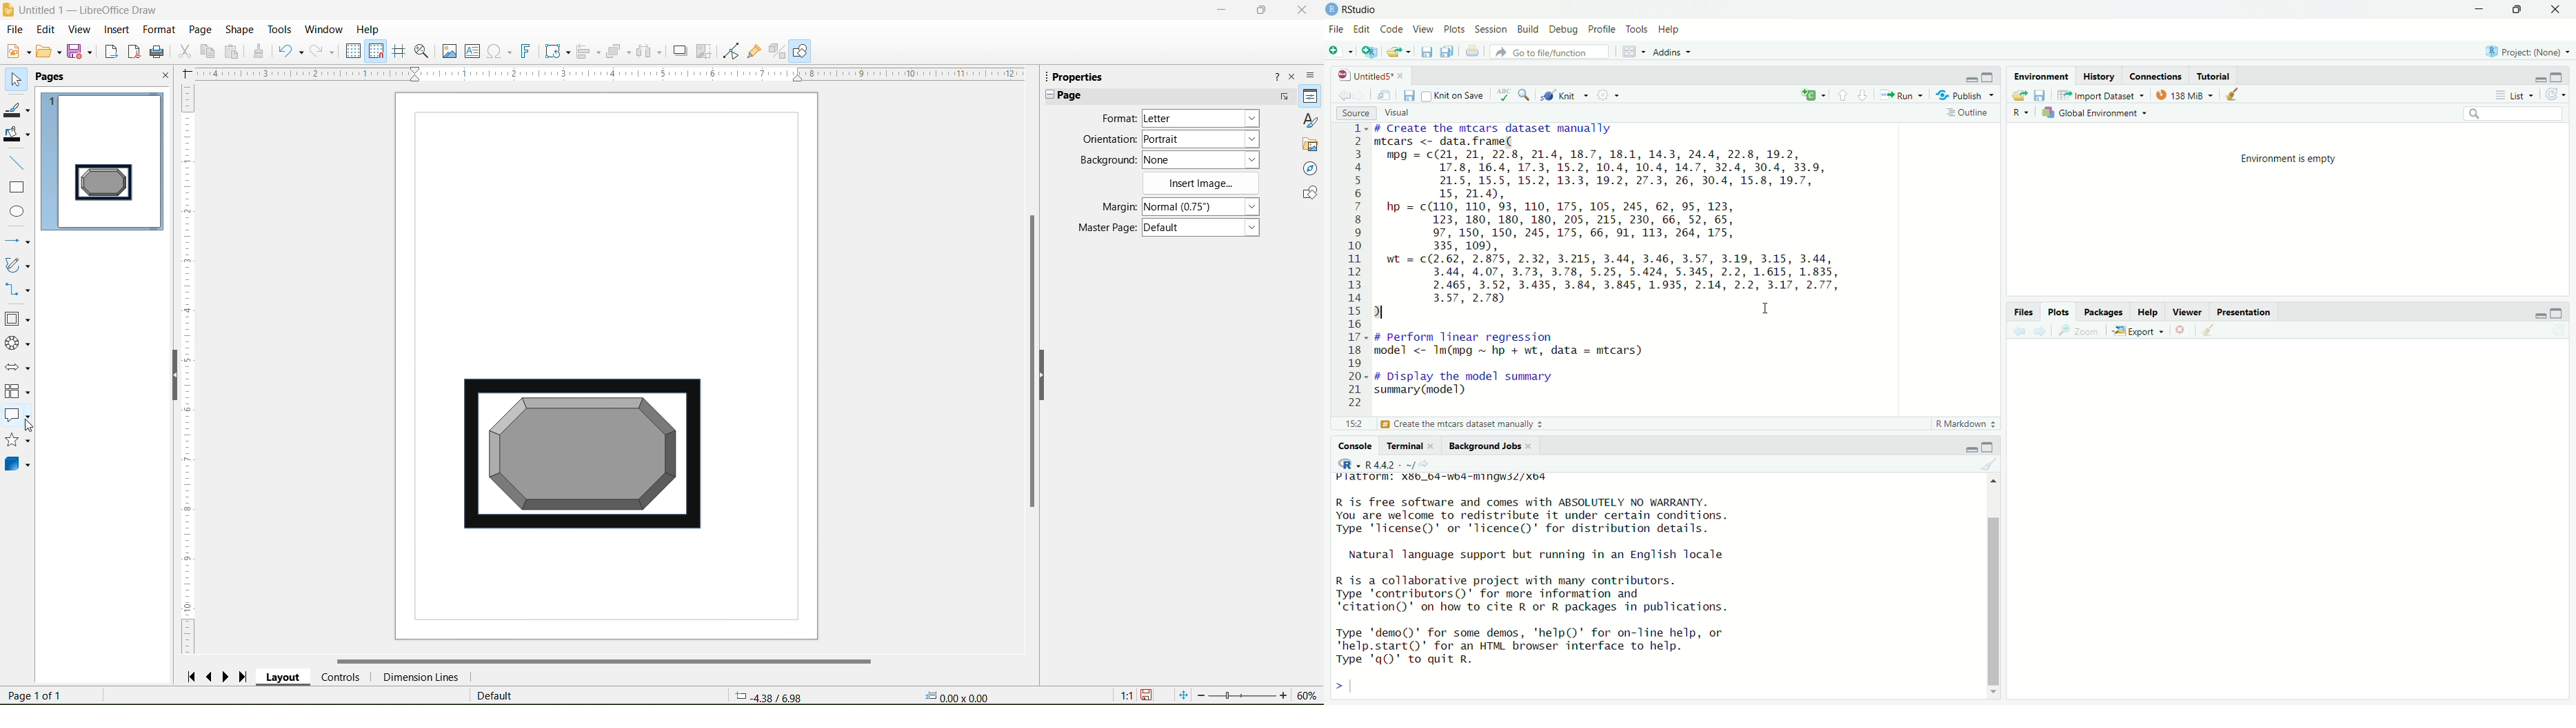  I want to click on Publish, so click(1959, 95).